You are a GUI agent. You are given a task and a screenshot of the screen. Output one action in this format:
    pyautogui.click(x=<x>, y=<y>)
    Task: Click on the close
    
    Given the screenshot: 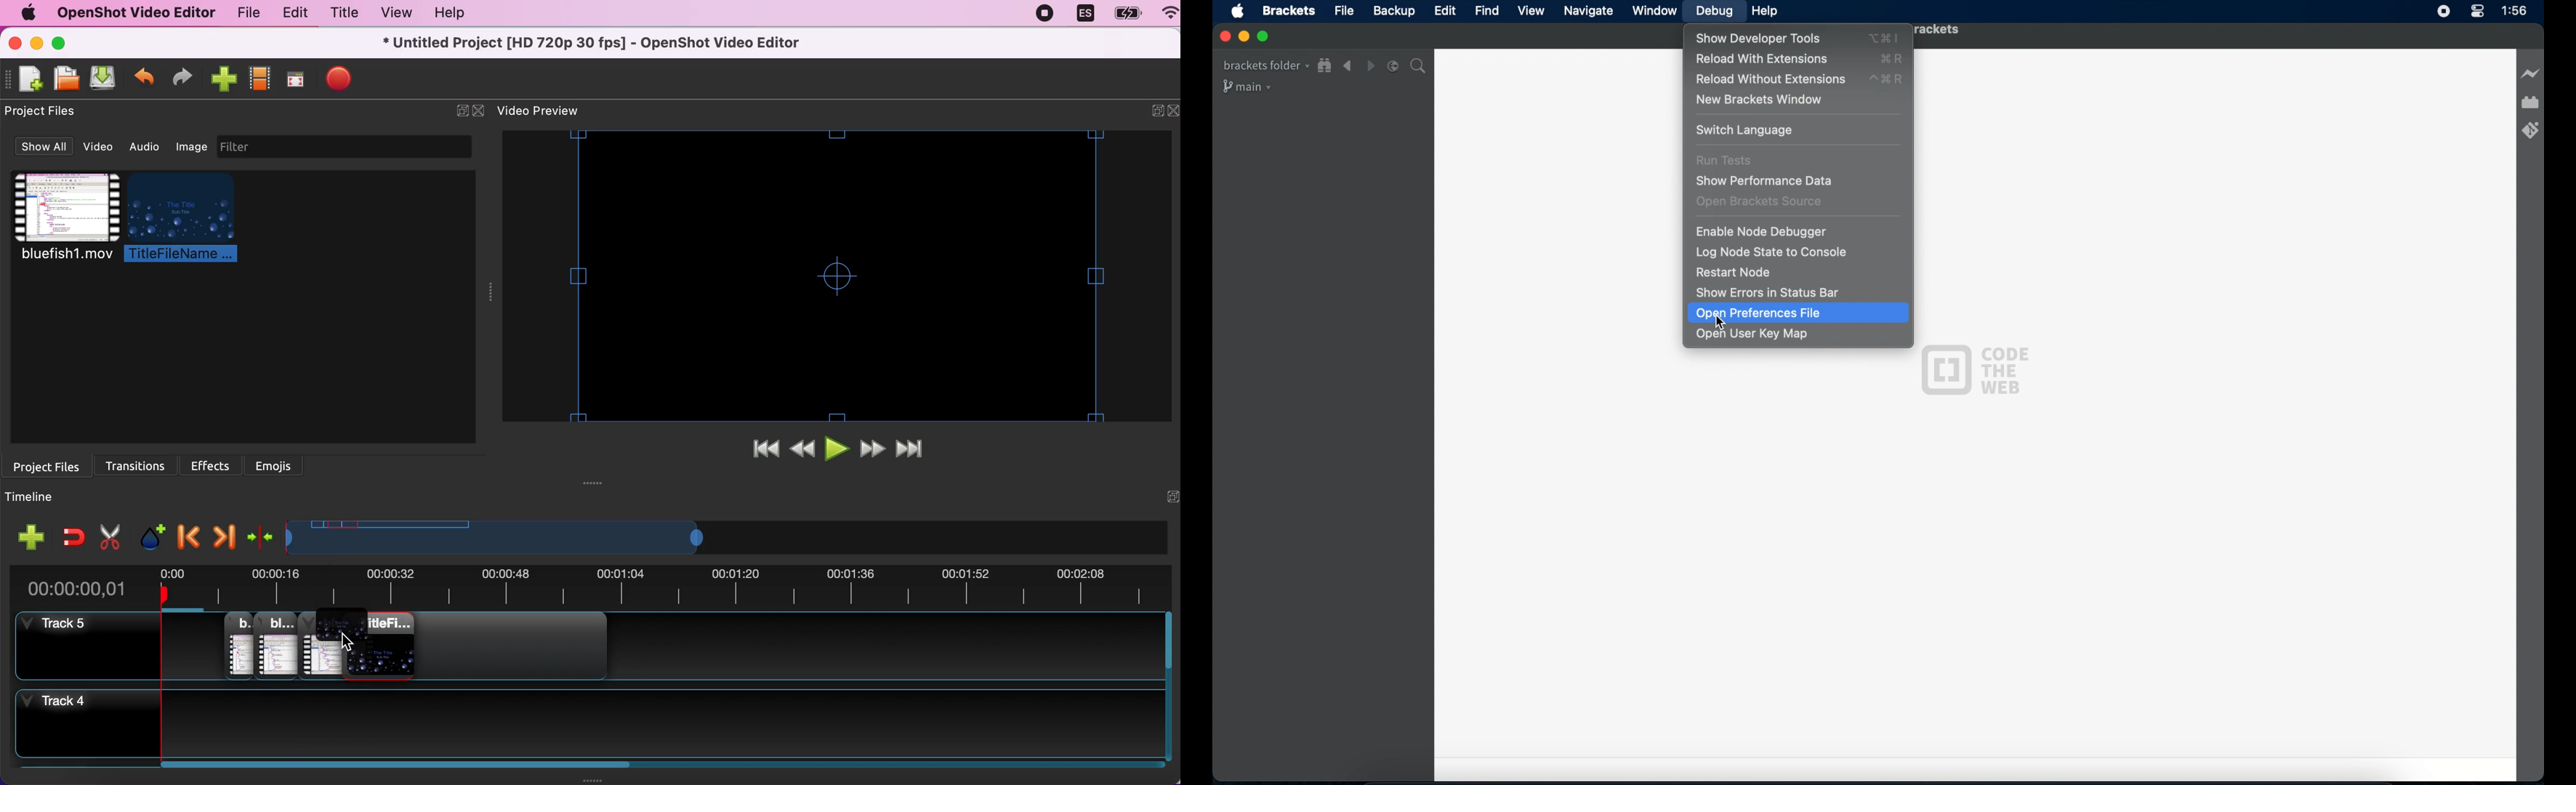 What is the action you would take?
    pyautogui.click(x=1223, y=36)
    